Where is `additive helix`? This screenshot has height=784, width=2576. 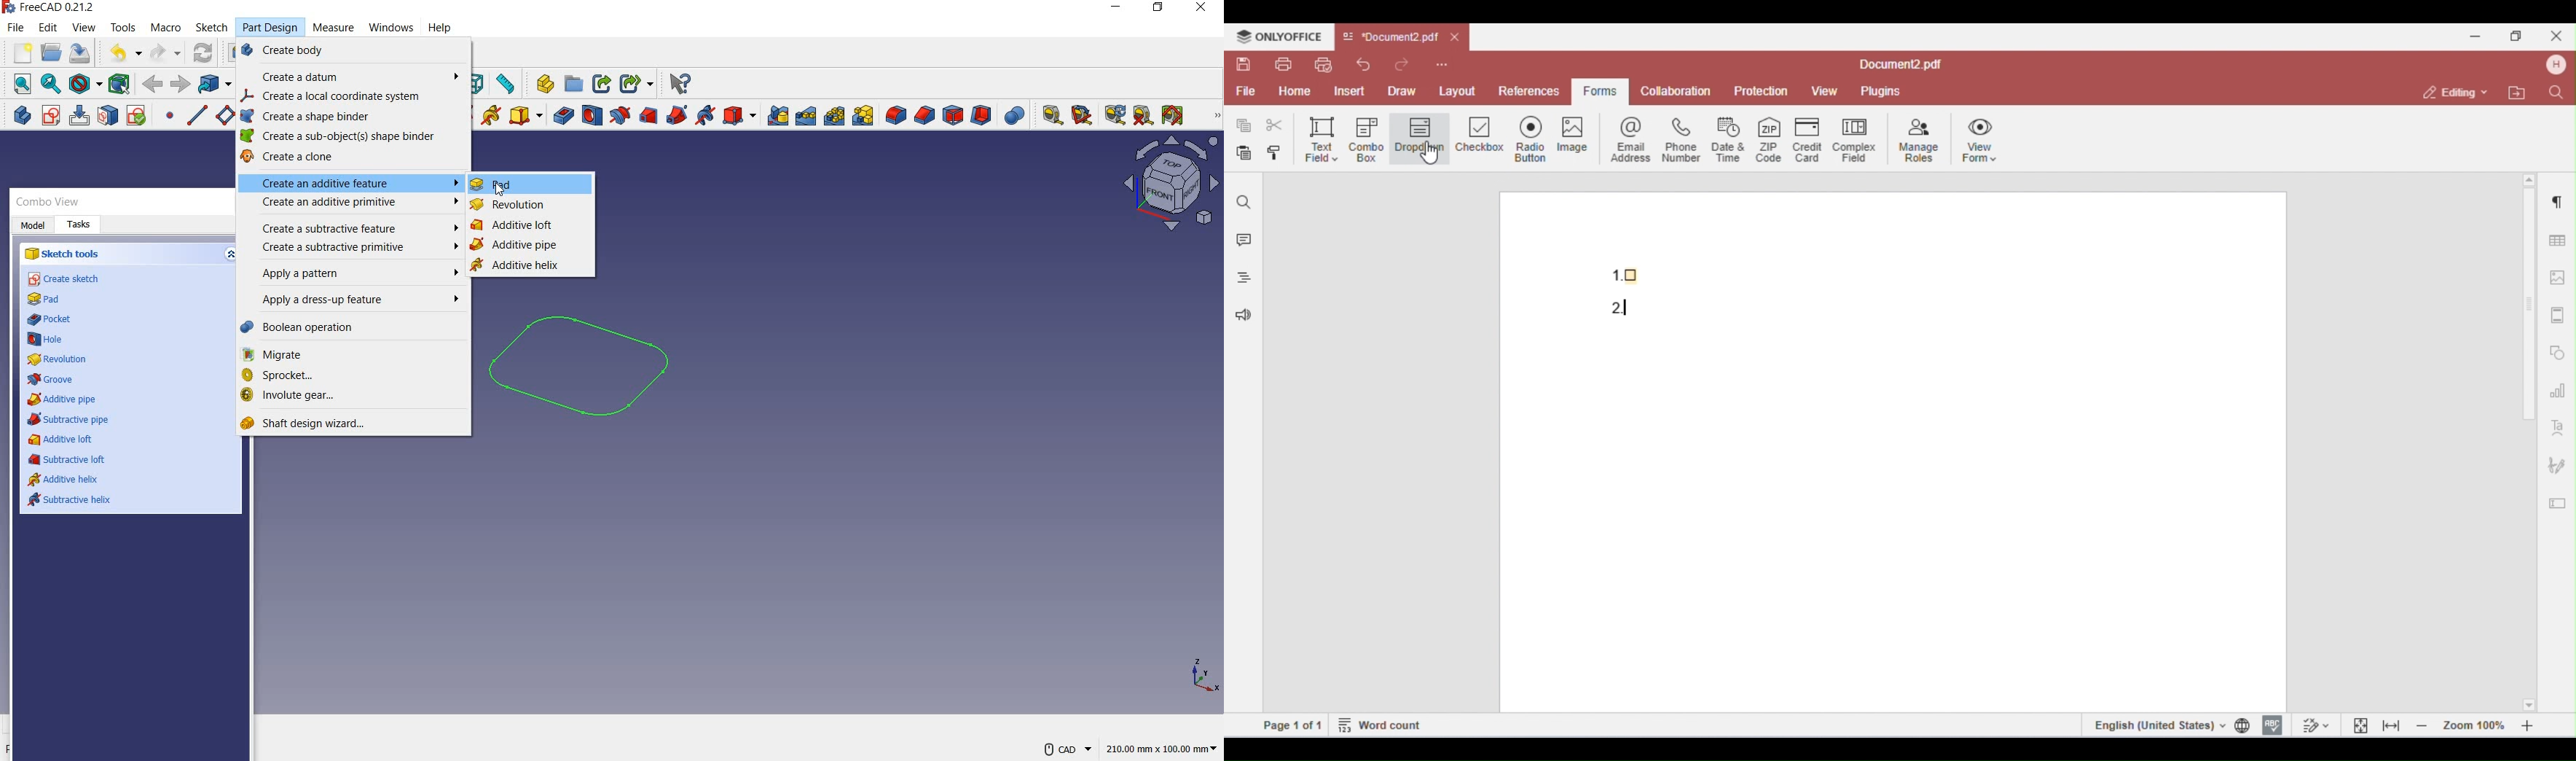 additive helix is located at coordinates (491, 115).